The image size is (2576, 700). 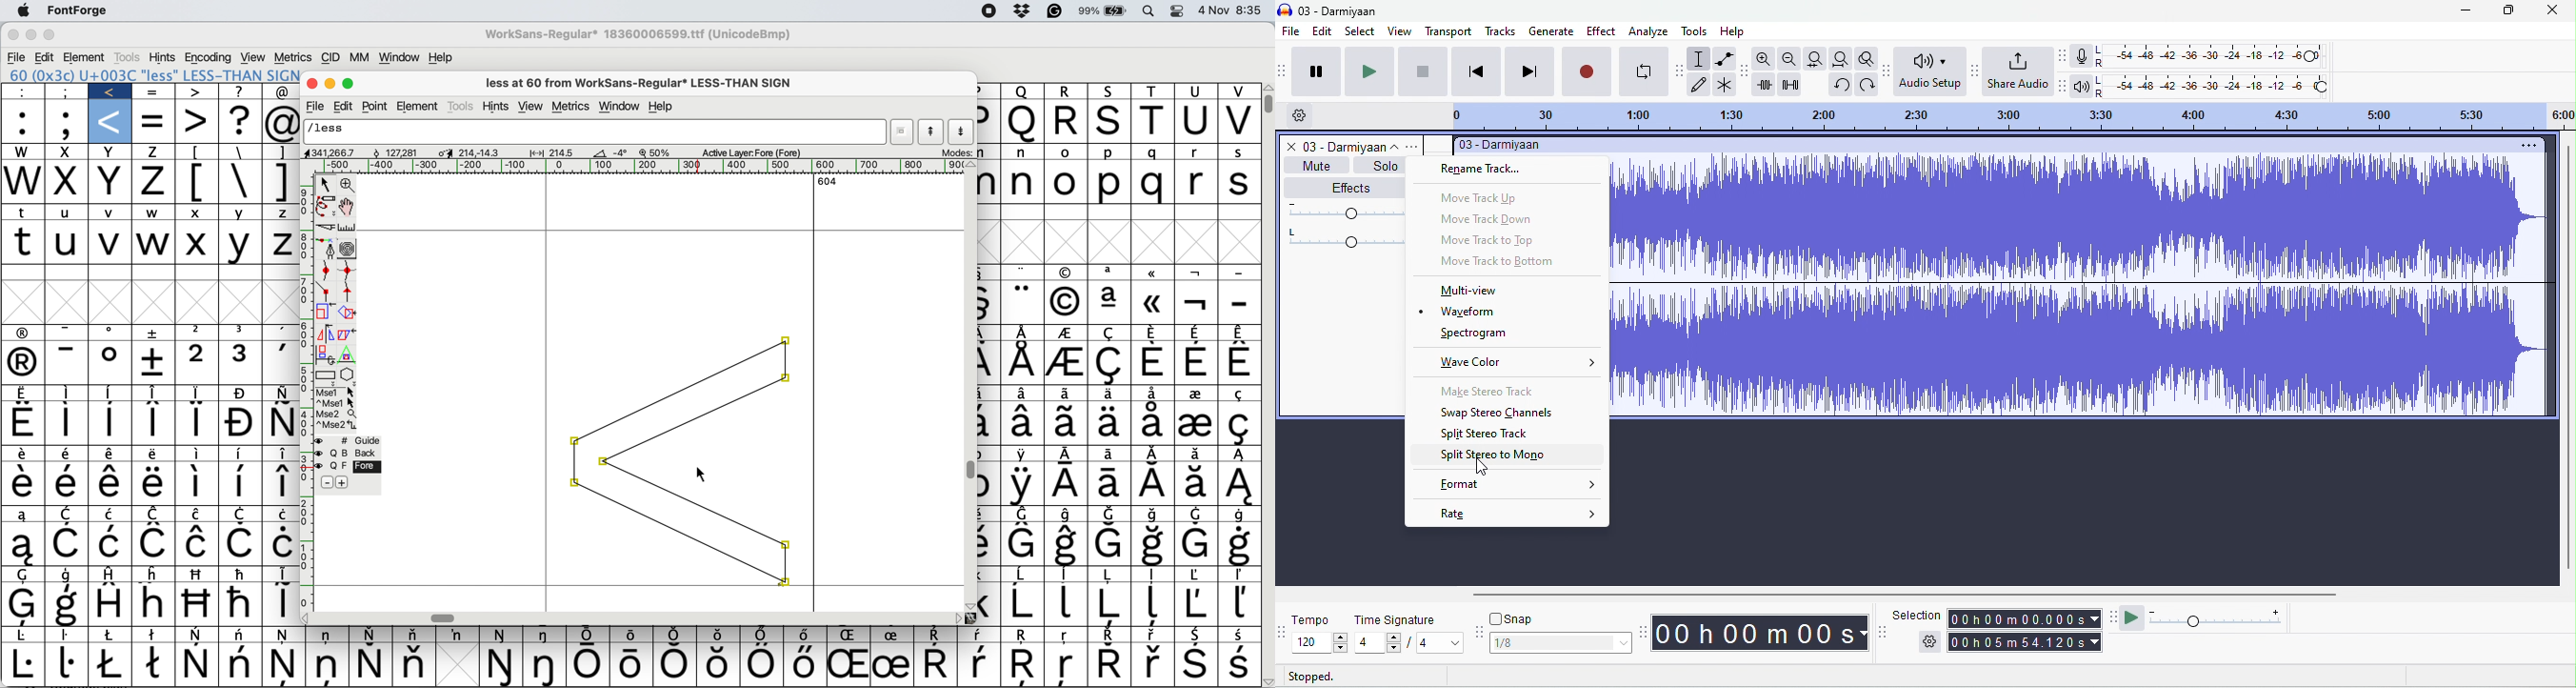 What do you see at coordinates (1111, 665) in the screenshot?
I see `Symbol` at bounding box center [1111, 665].